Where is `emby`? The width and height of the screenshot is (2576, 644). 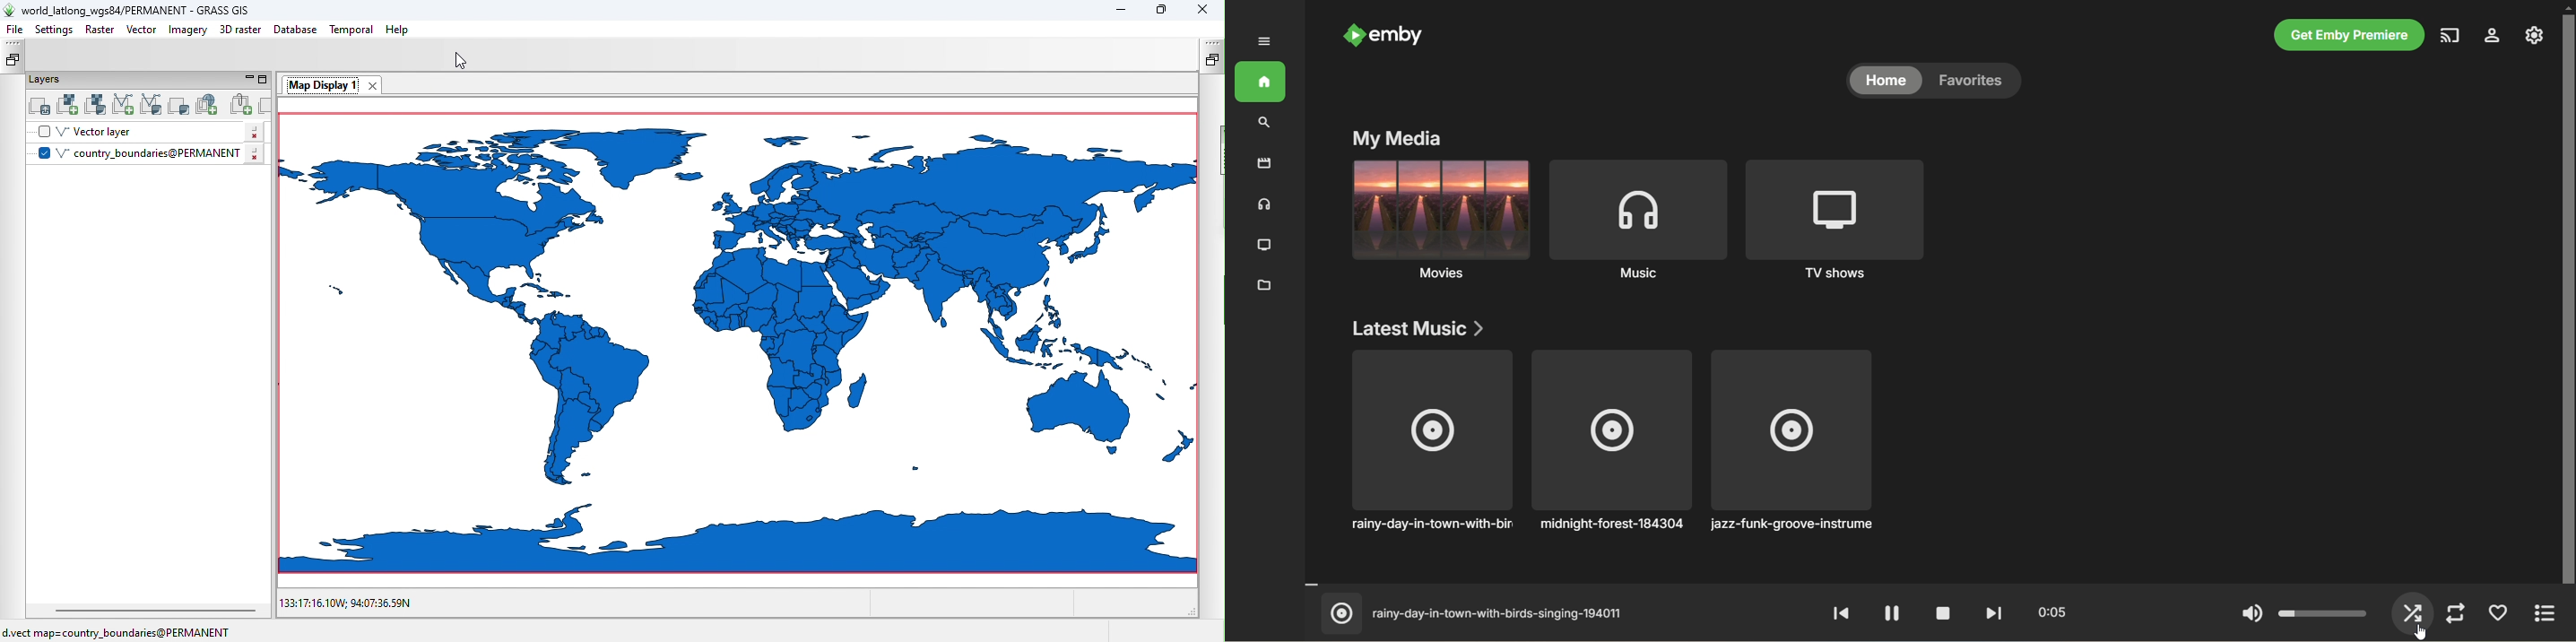 emby is located at coordinates (1385, 36).